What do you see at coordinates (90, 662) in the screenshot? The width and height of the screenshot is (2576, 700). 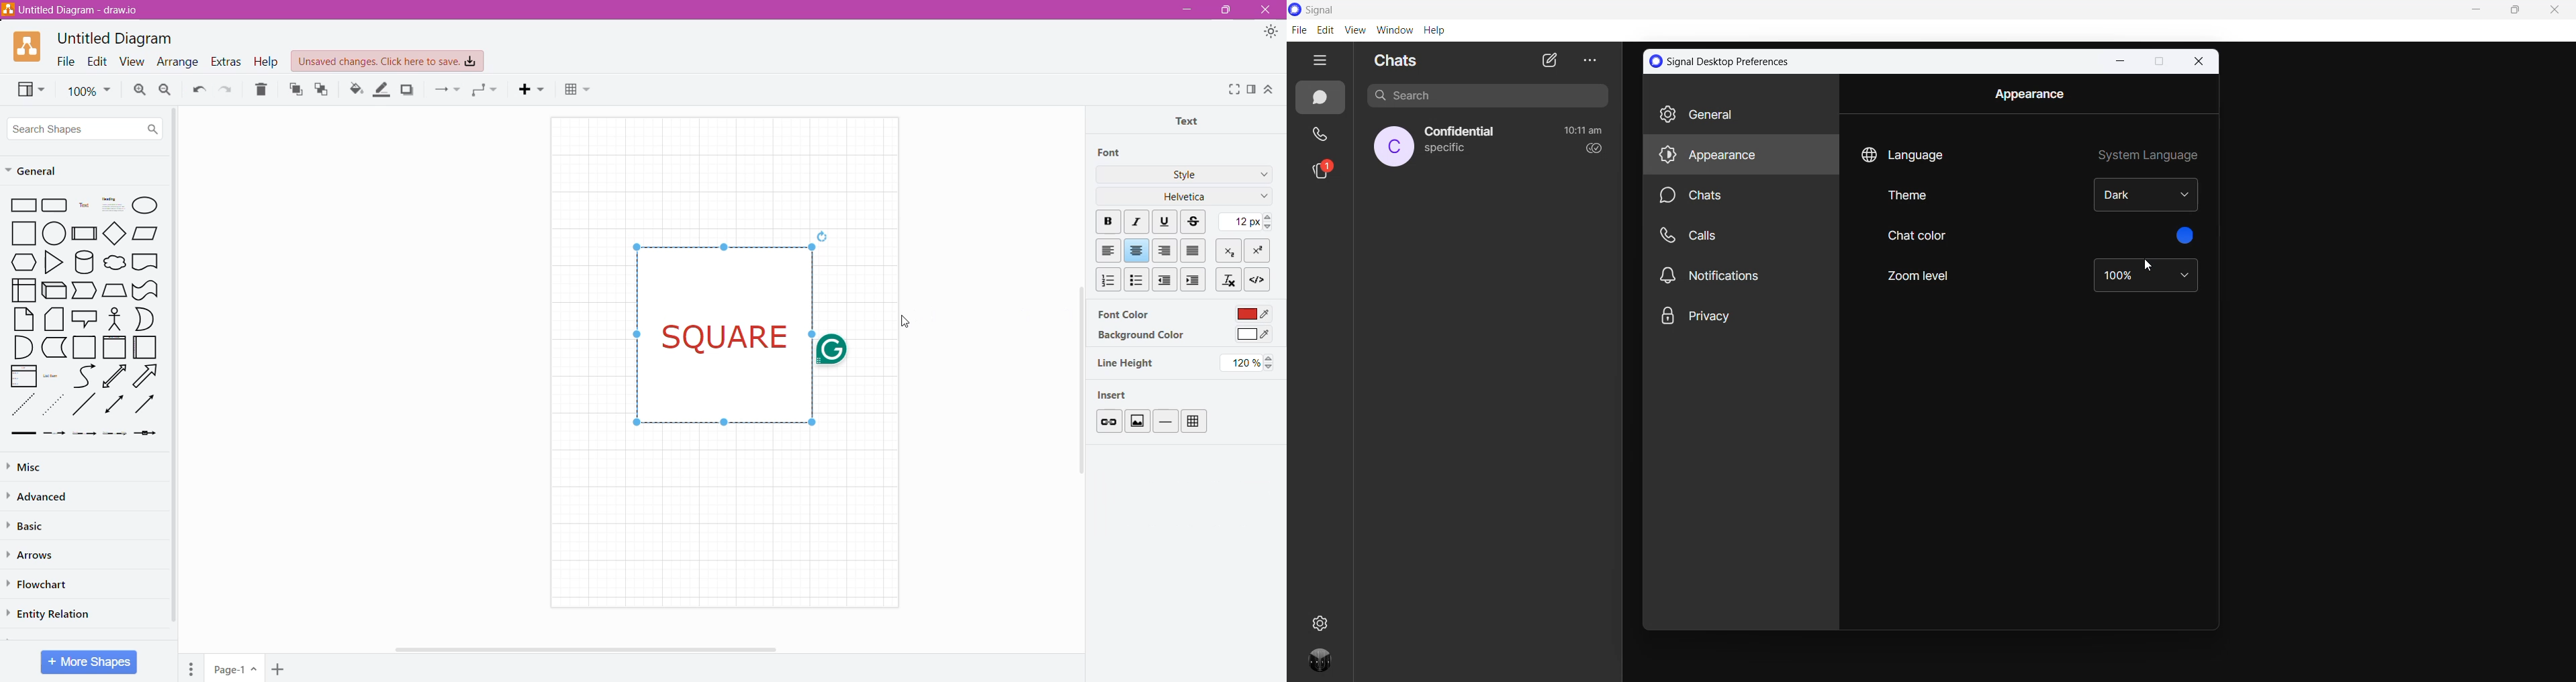 I see `More Shapes` at bounding box center [90, 662].